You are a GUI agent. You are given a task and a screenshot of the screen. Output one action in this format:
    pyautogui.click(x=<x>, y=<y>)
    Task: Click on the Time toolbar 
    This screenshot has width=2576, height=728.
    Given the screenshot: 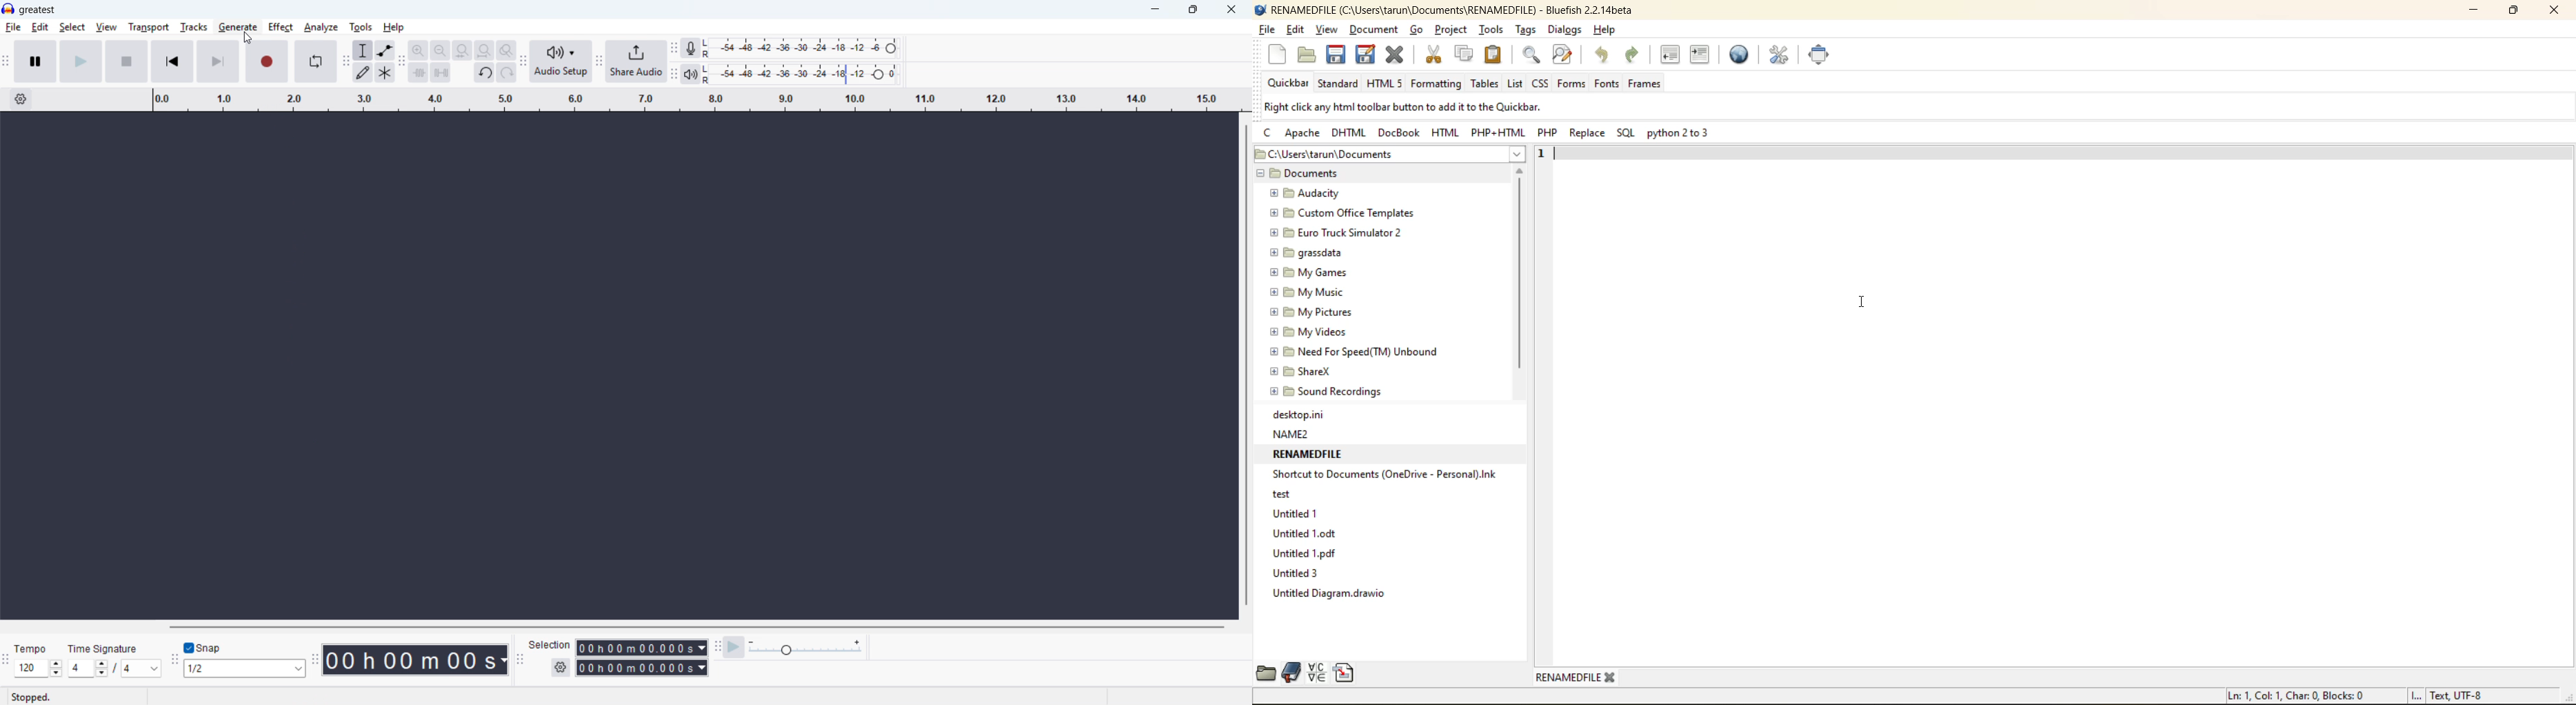 What is the action you would take?
    pyautogui.click(x=317, y=660)
    